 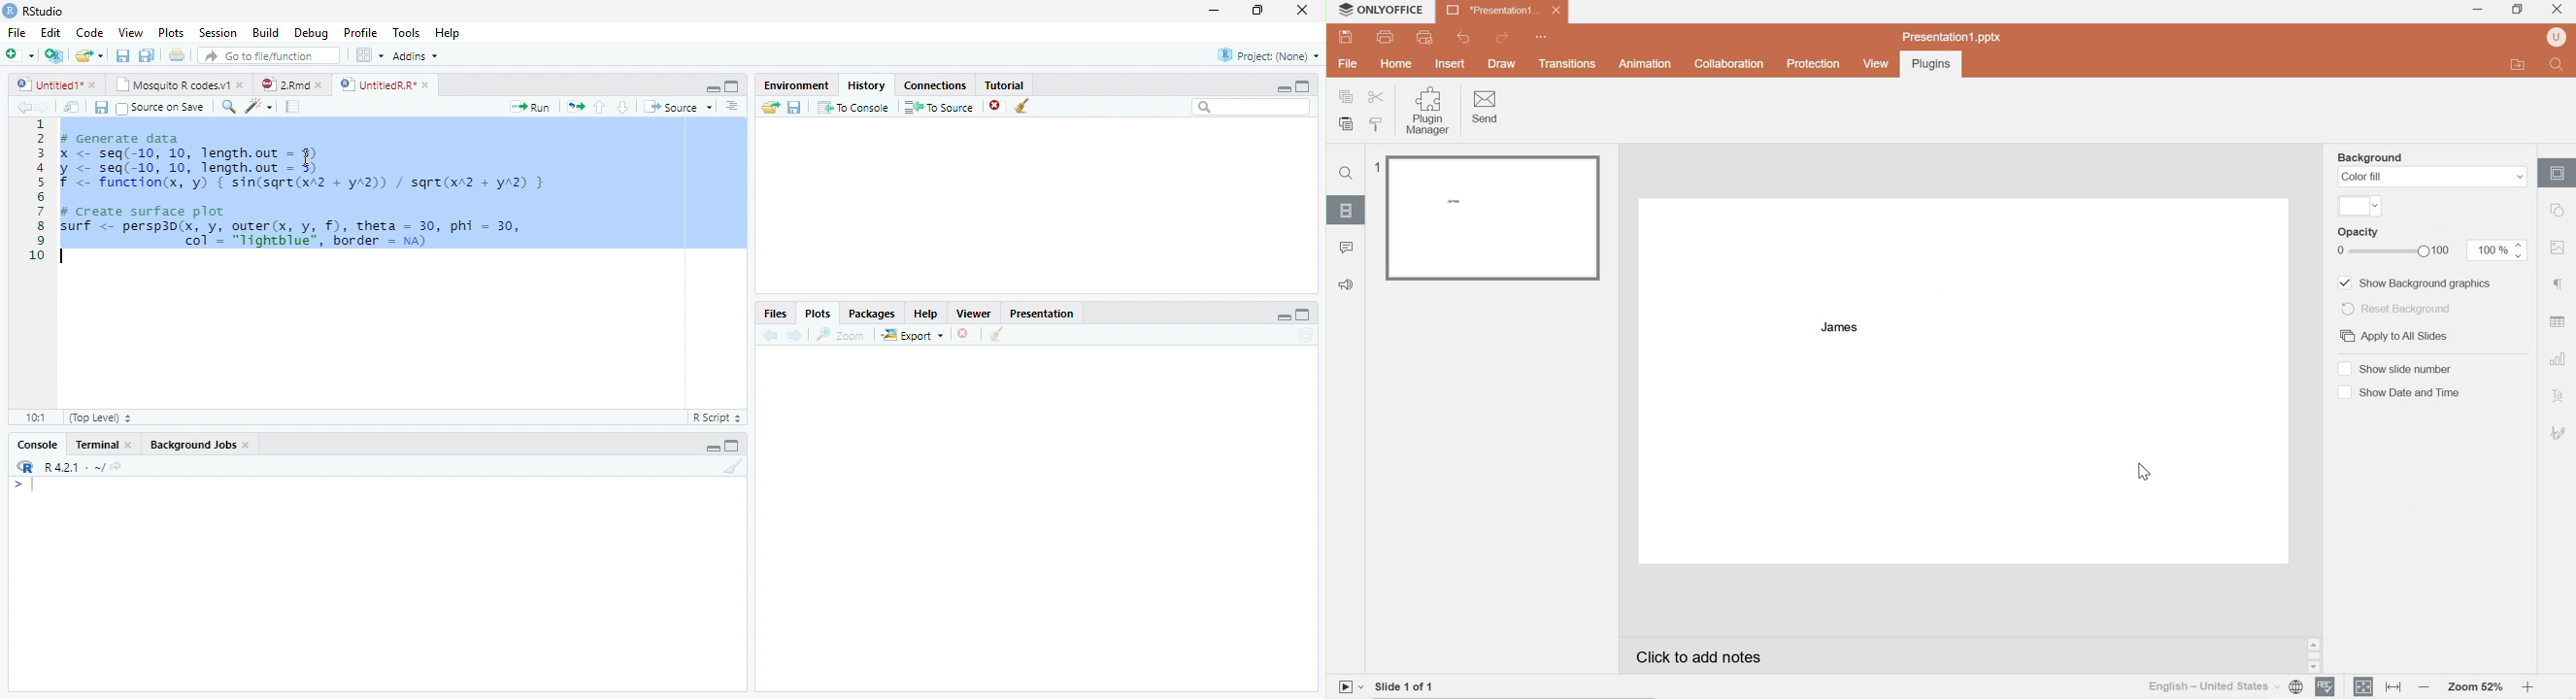 I want to click on Save current document, so click(x=121, y=54).